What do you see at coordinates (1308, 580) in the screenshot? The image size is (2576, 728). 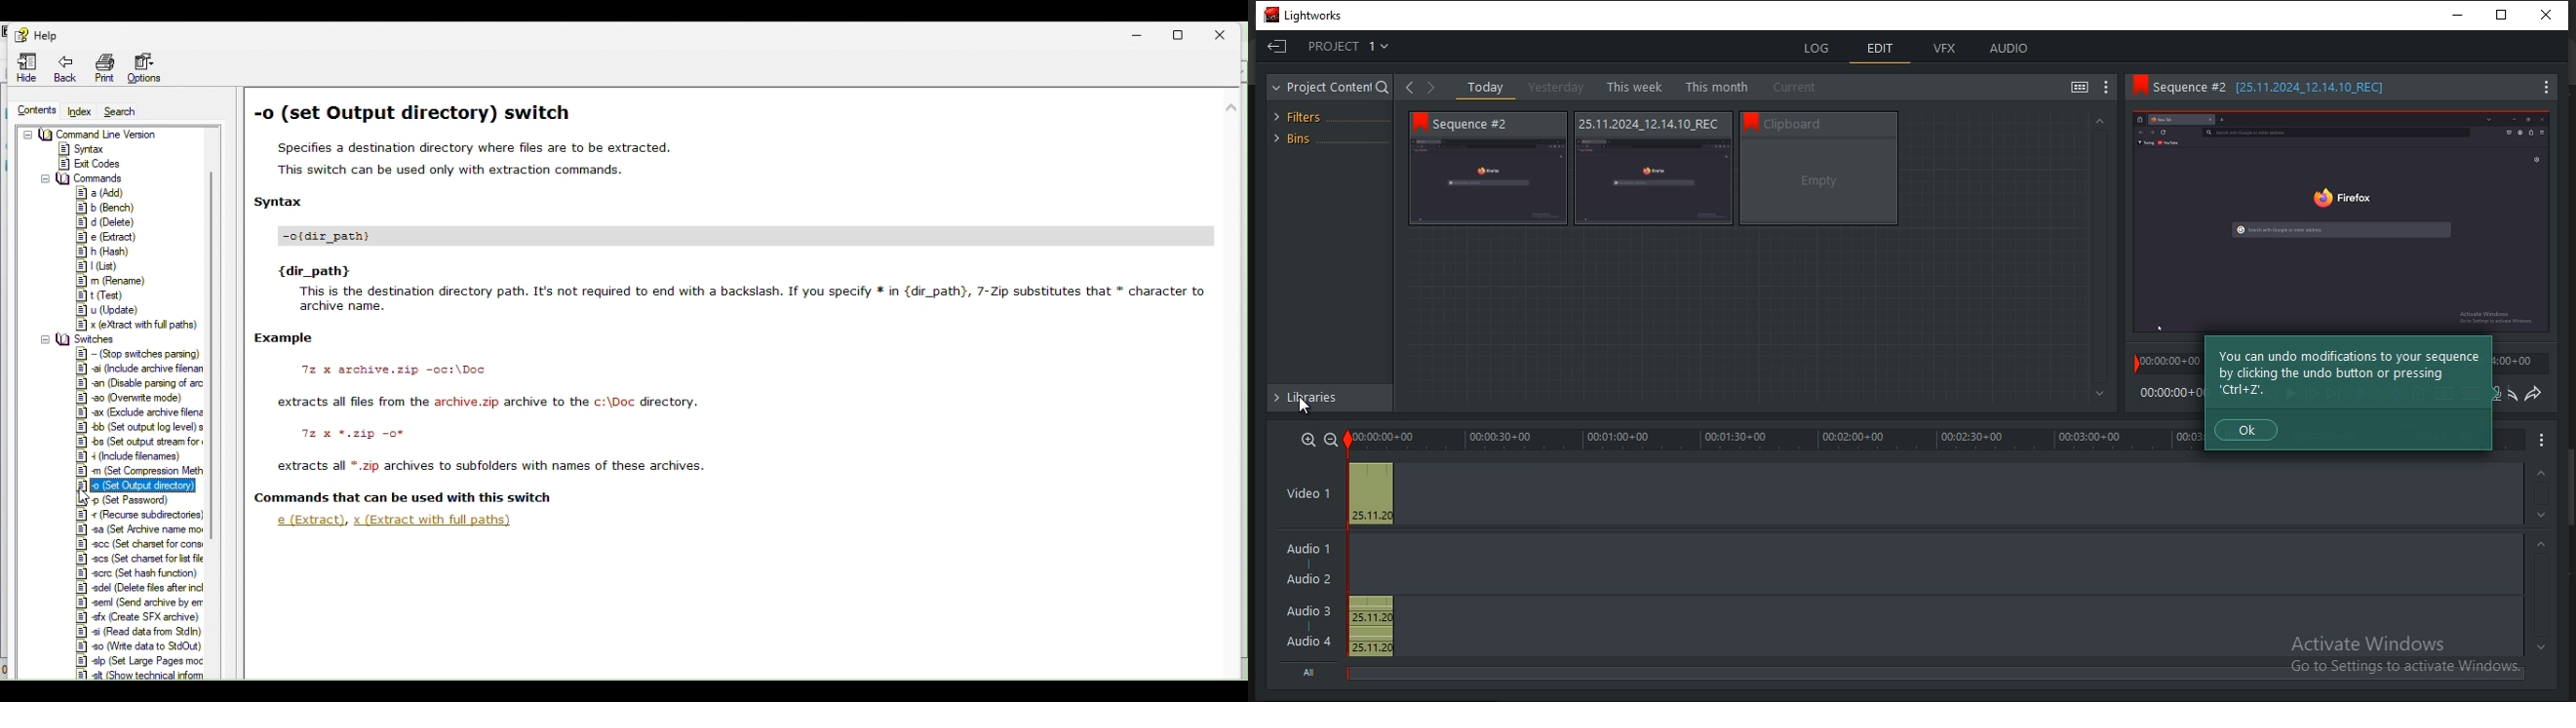 I see `Audio 2` at bounding box center [1308, 580].